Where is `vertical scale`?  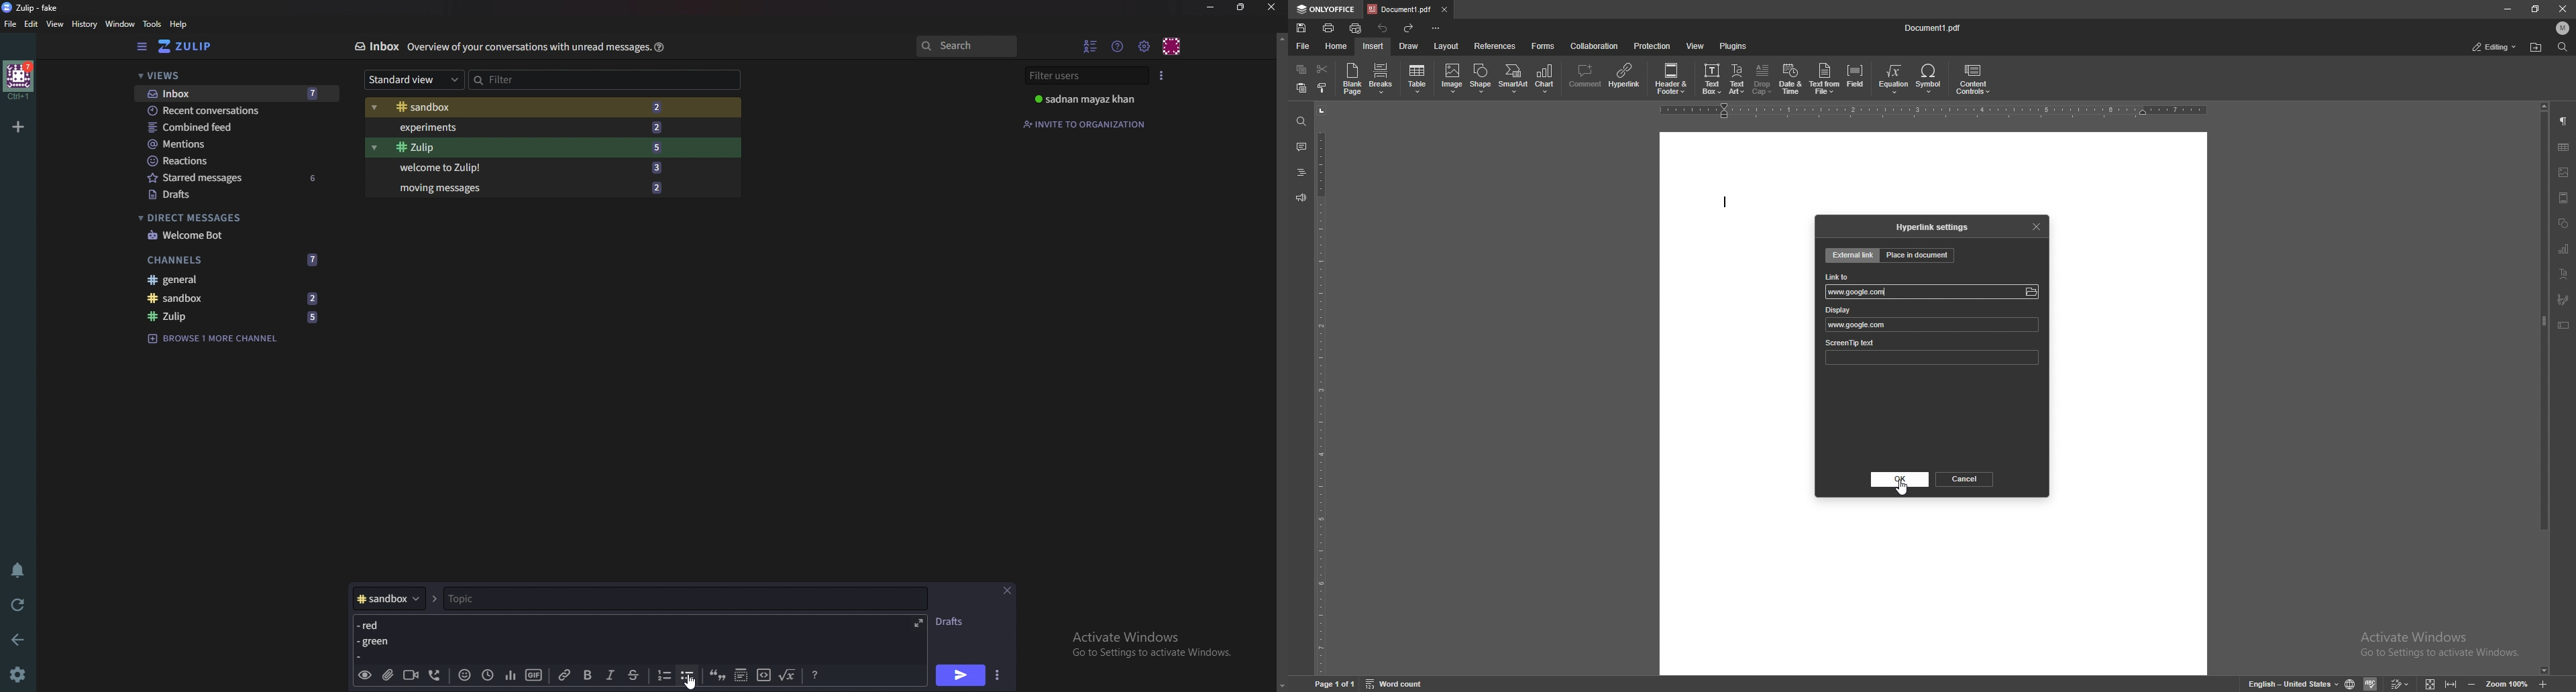 vertical scale is located at coordinates (1319, 389).